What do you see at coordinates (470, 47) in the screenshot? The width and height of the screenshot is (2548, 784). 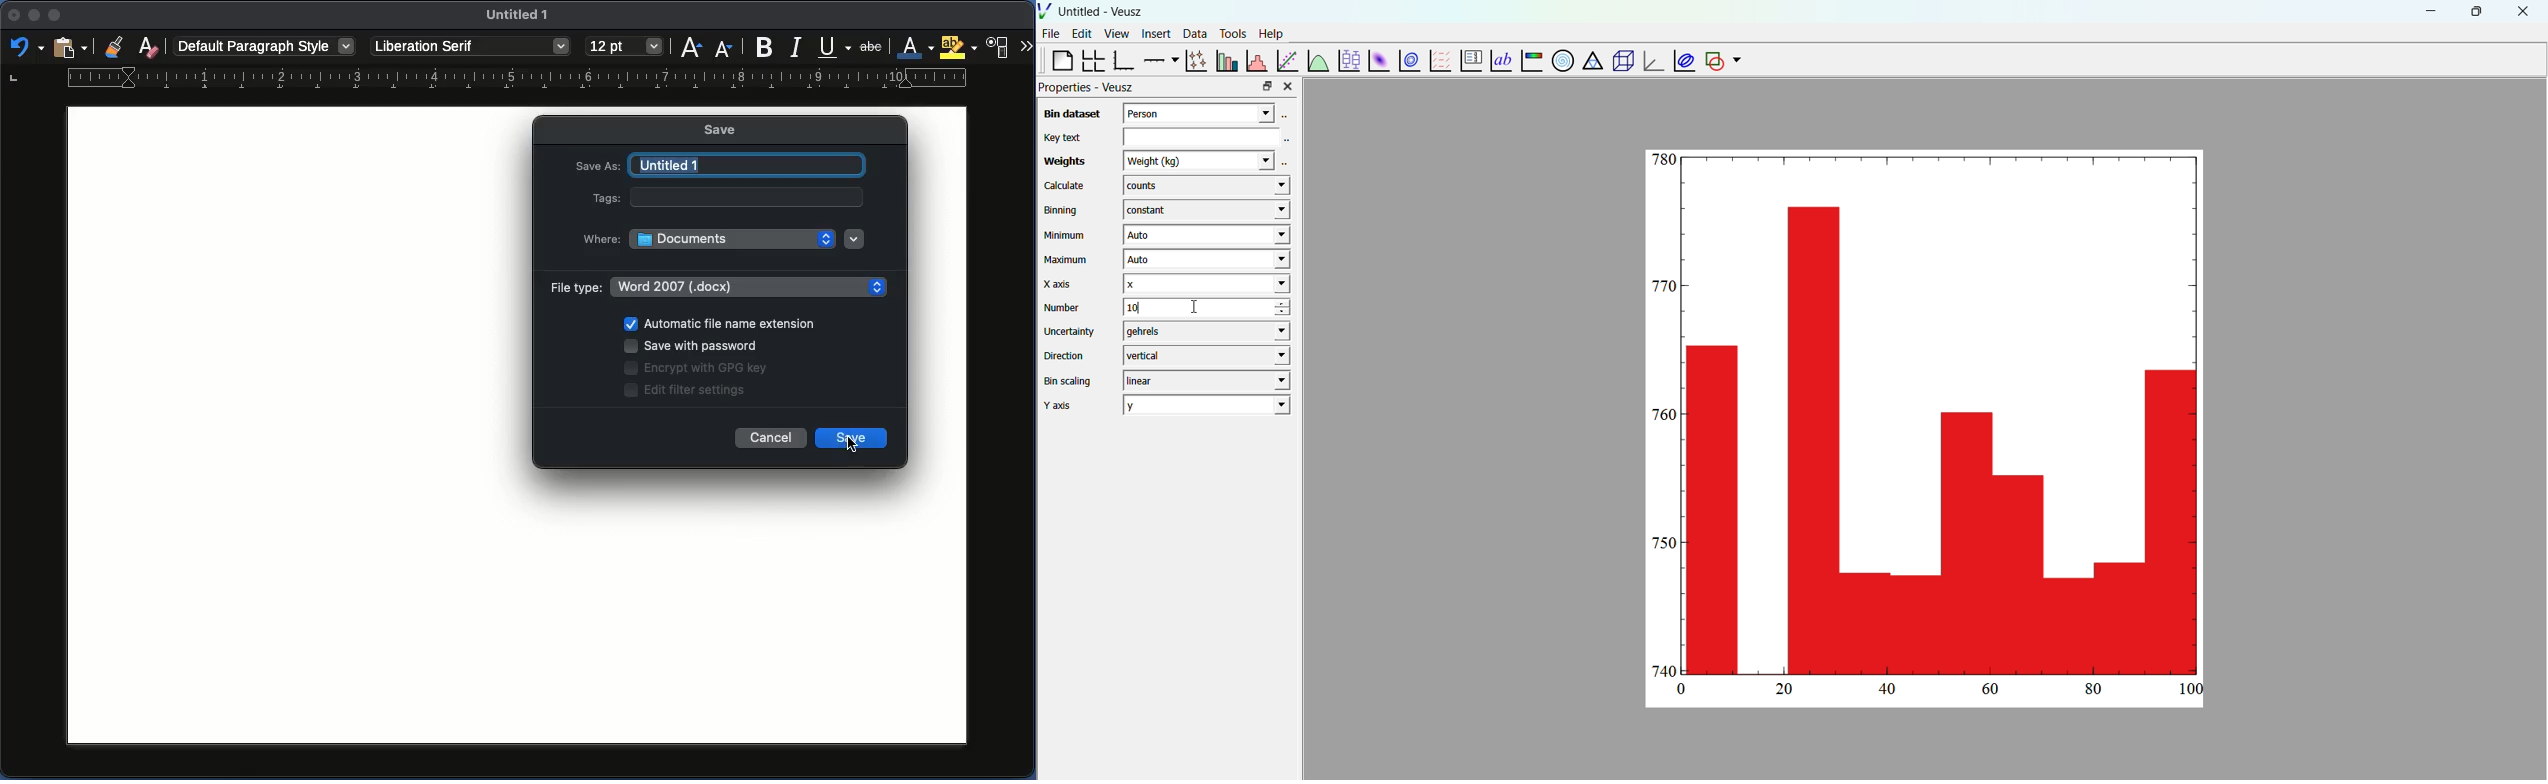 I see `Font style` at bounding box center [470, 47].